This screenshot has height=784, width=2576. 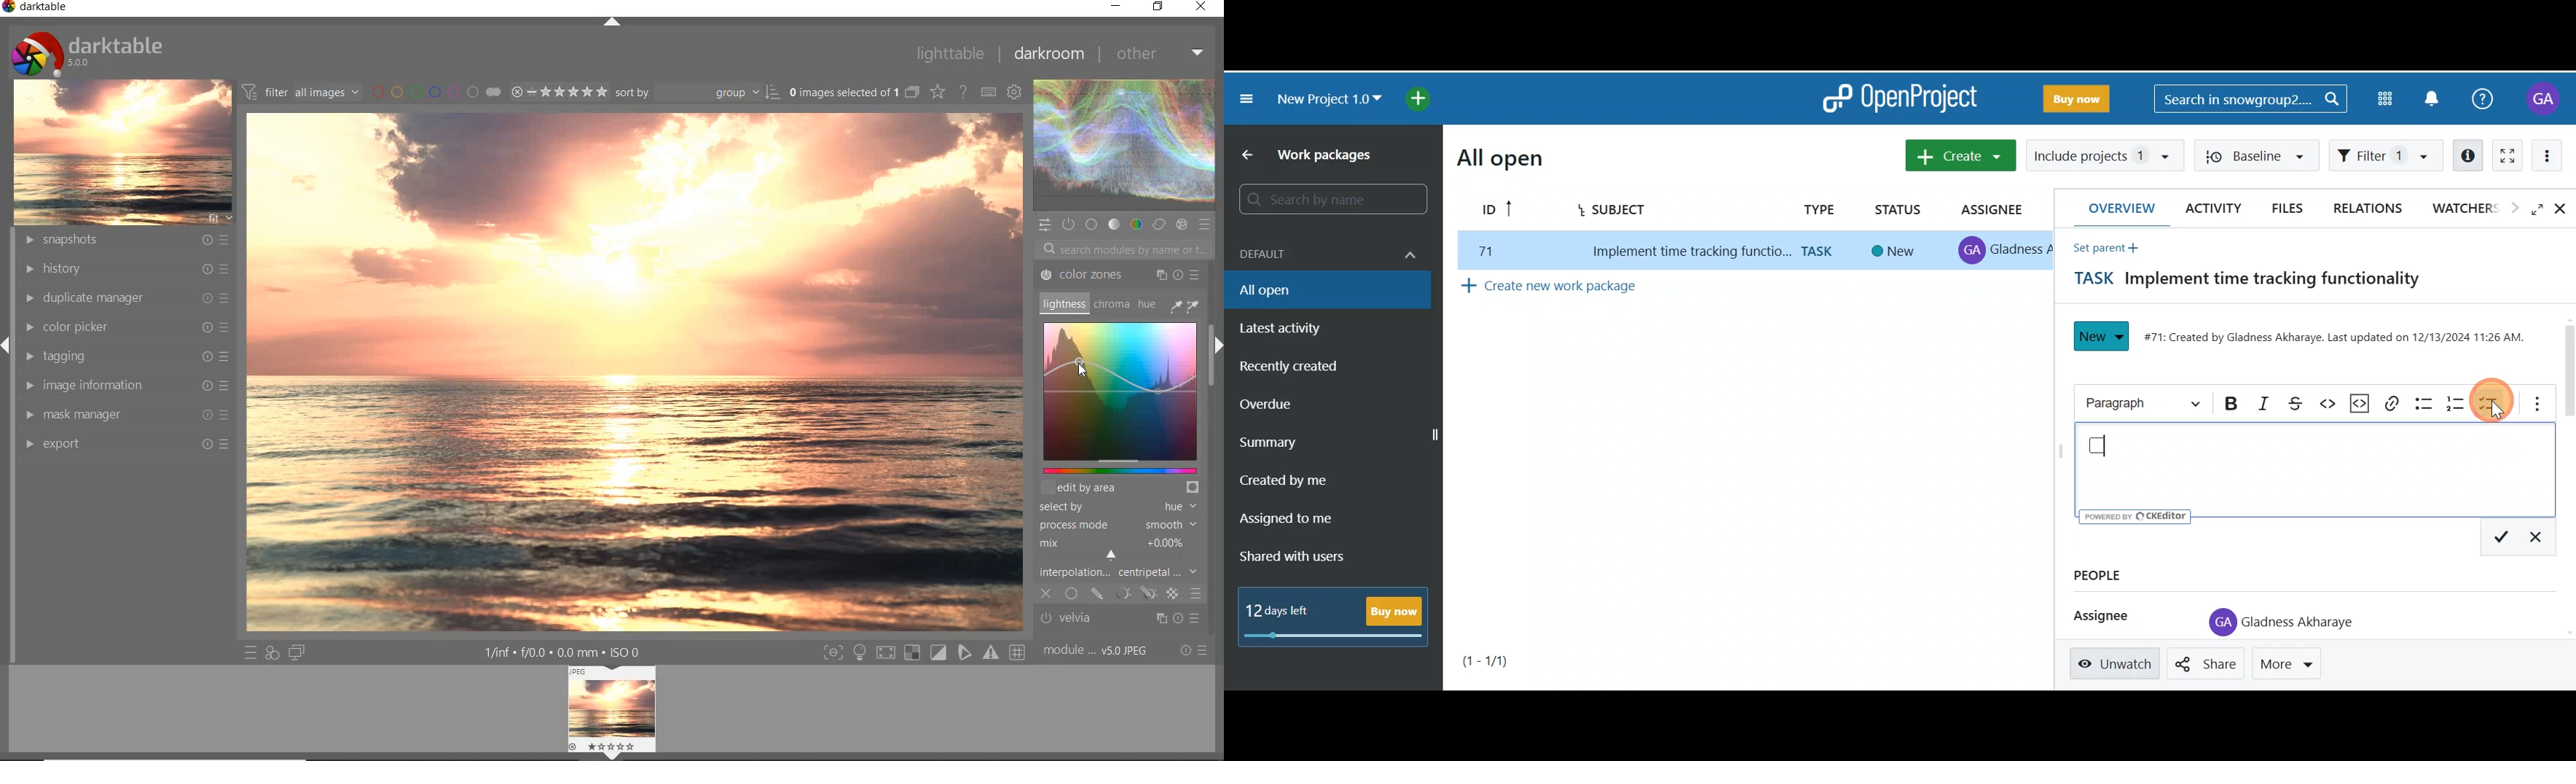 I want to click on Assignee, so click(x=2096, y=614).